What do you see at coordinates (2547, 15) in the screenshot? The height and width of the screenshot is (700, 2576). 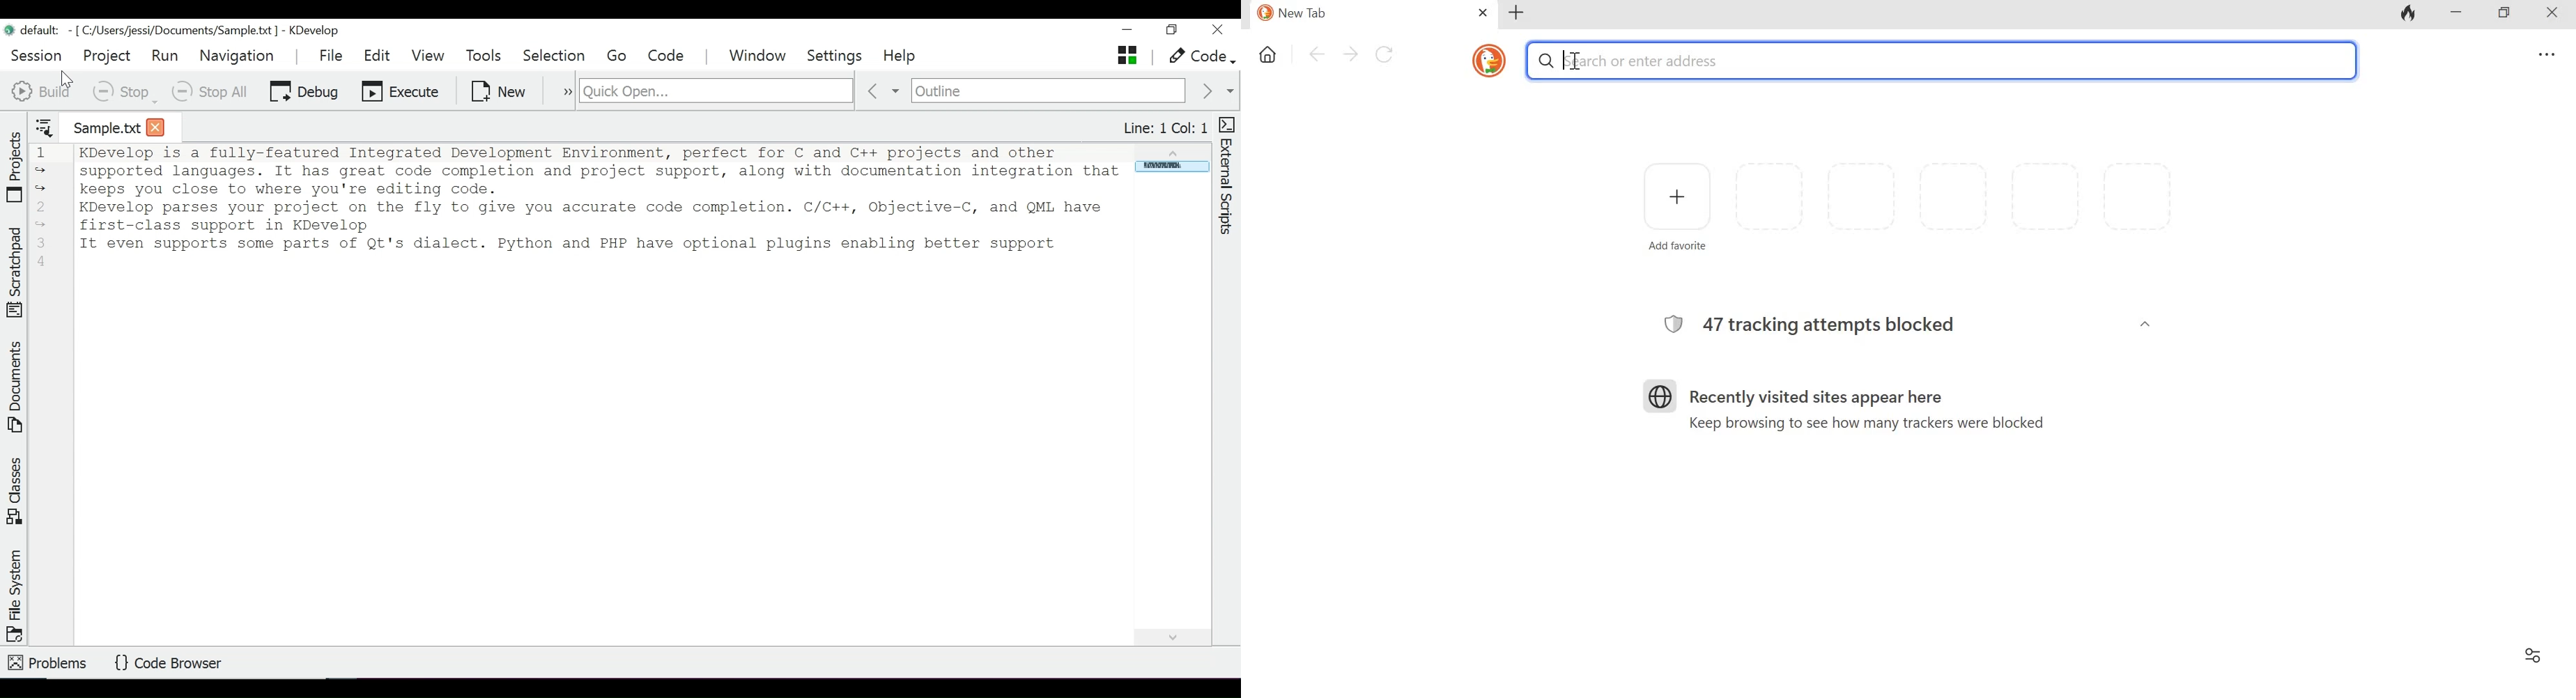 I see `Close` at bounding box center [2547, 15].